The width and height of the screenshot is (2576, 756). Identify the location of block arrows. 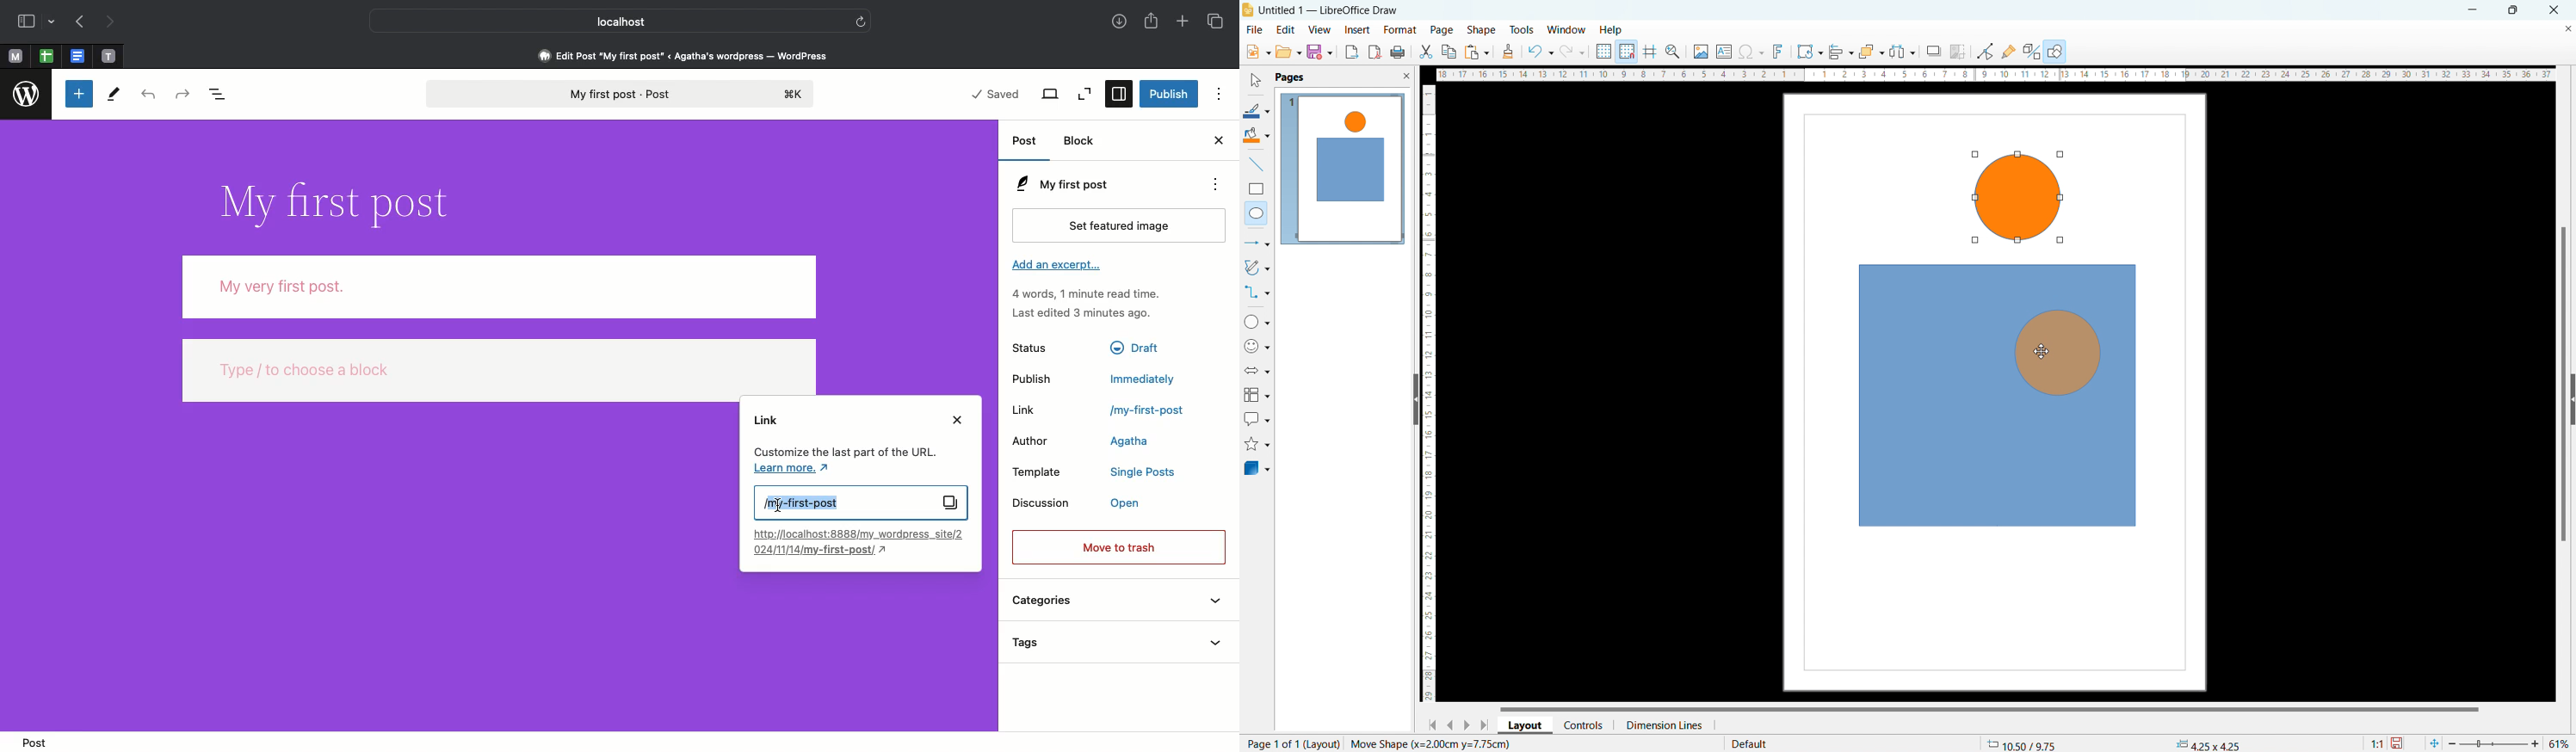
(1258, 370).